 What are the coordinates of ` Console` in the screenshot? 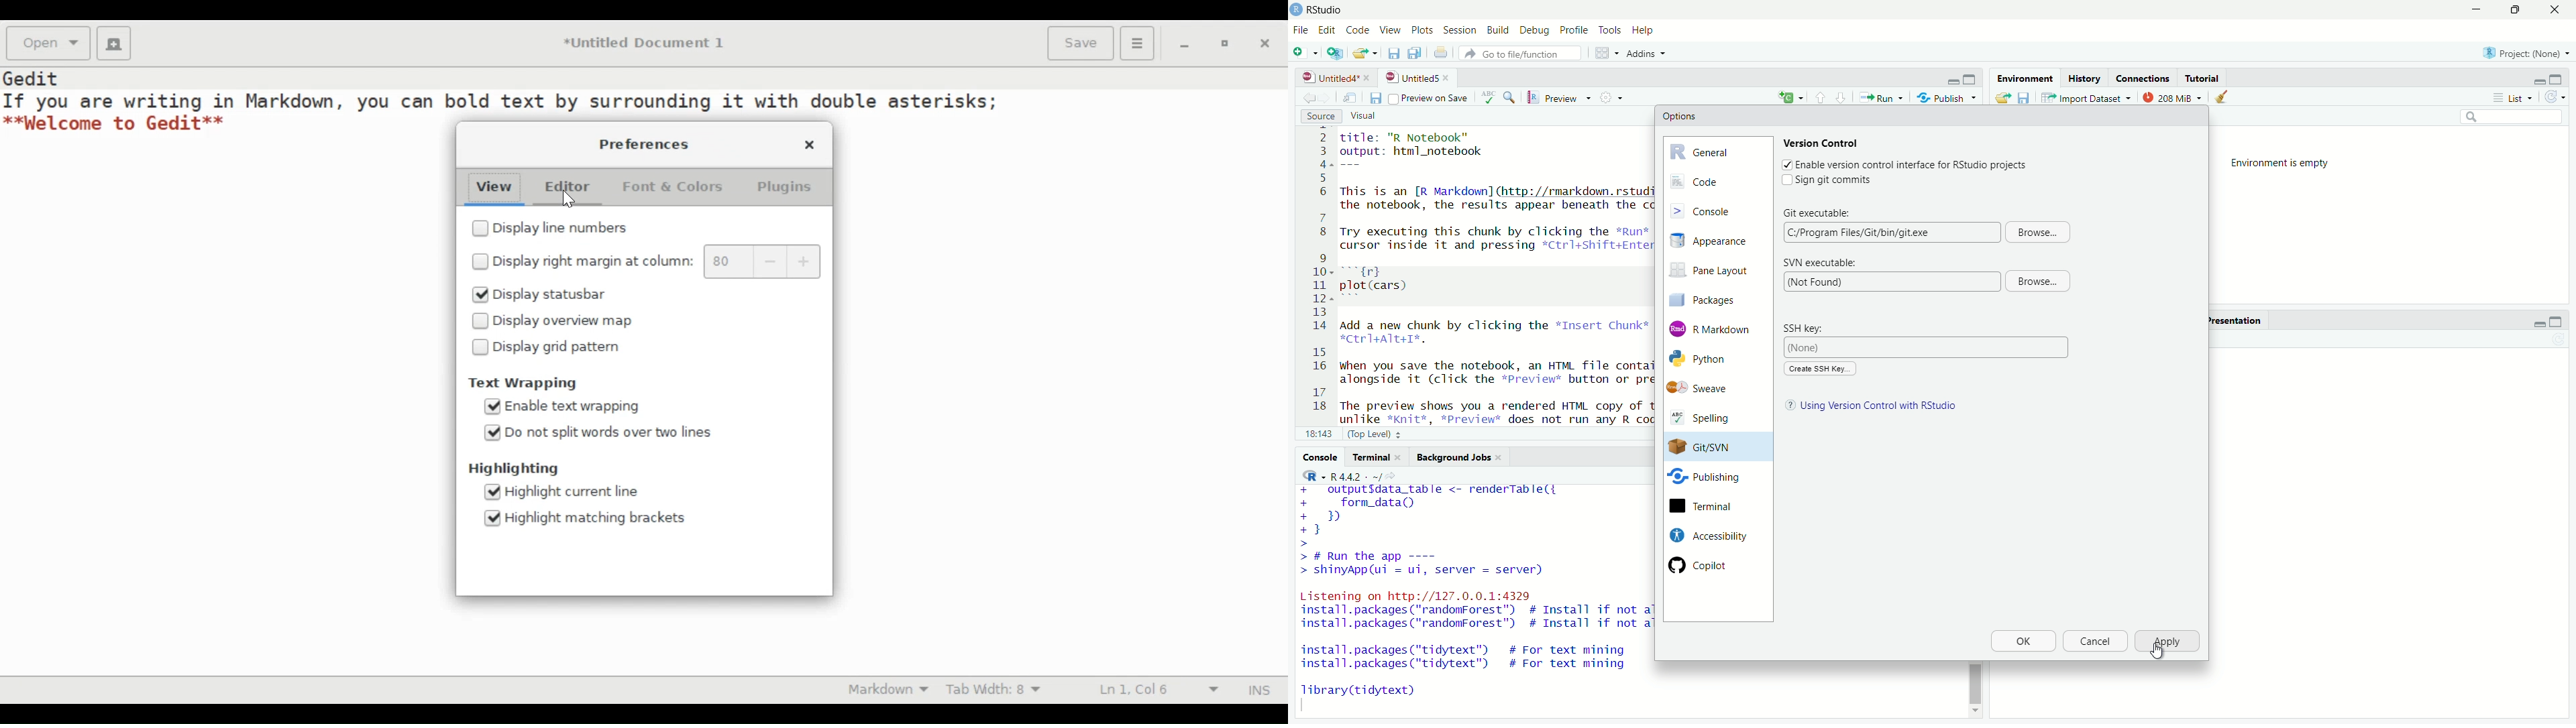 It's located at (1717, 210).